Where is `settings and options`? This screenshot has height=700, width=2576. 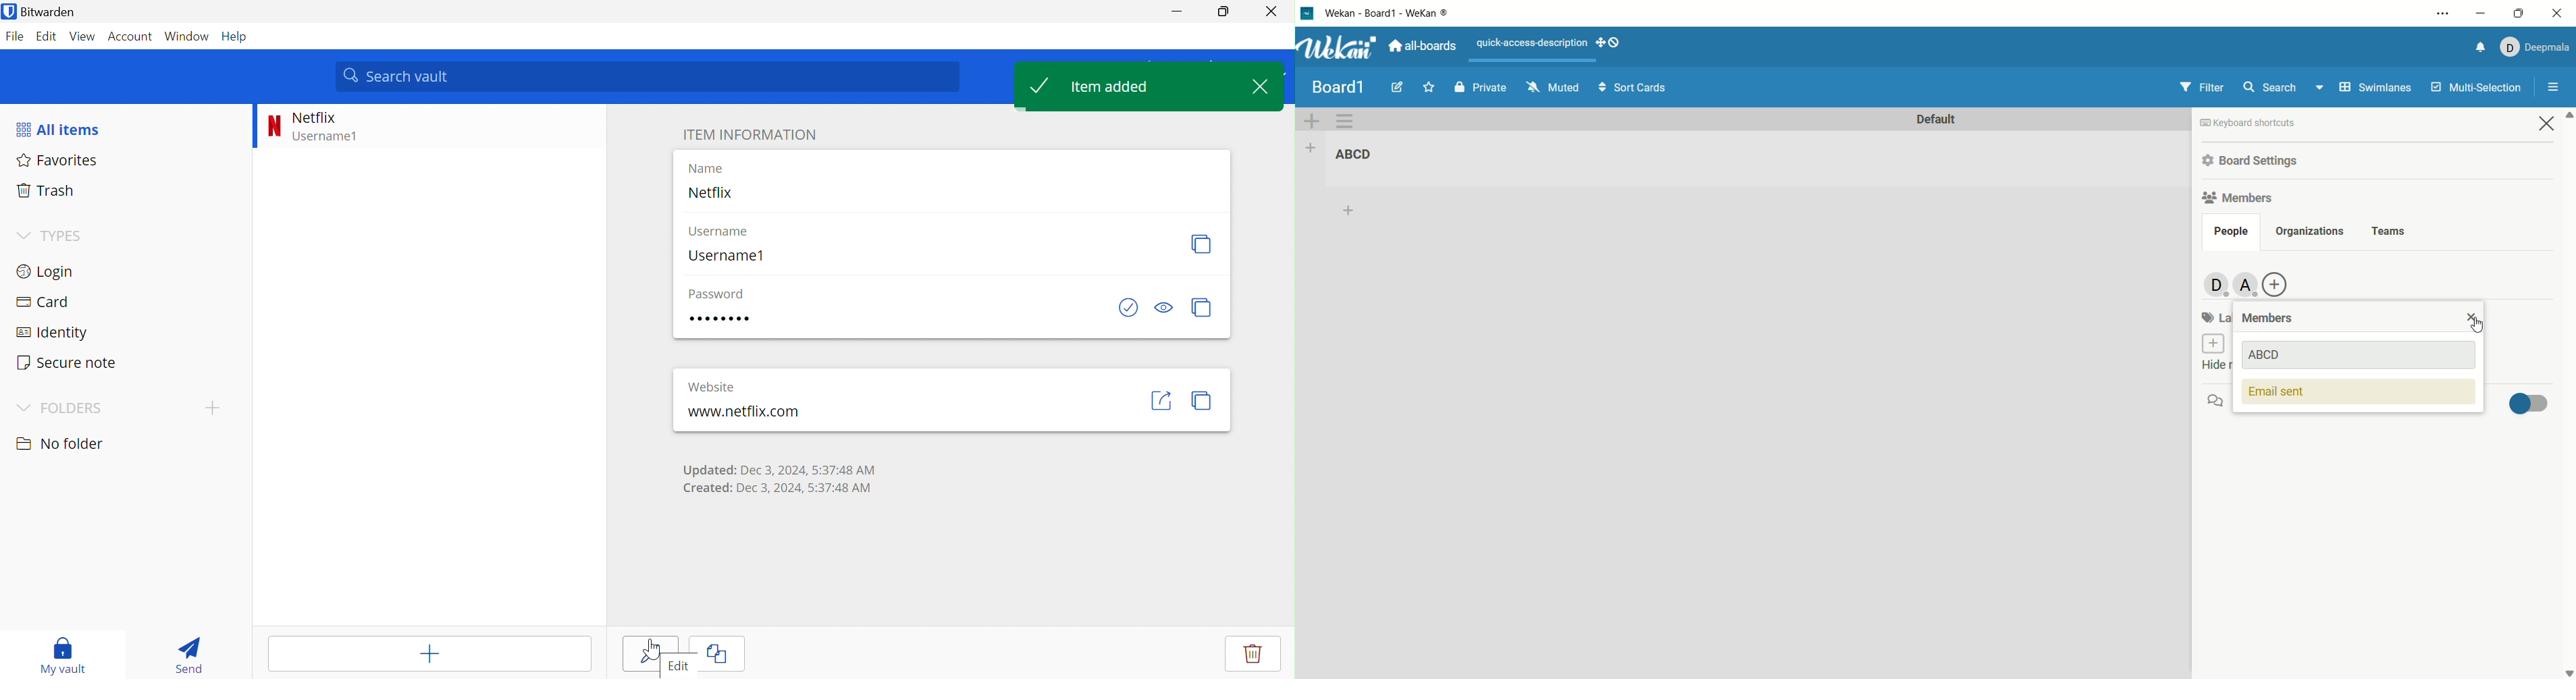
settings and options is located at coordinates (2443, 14).